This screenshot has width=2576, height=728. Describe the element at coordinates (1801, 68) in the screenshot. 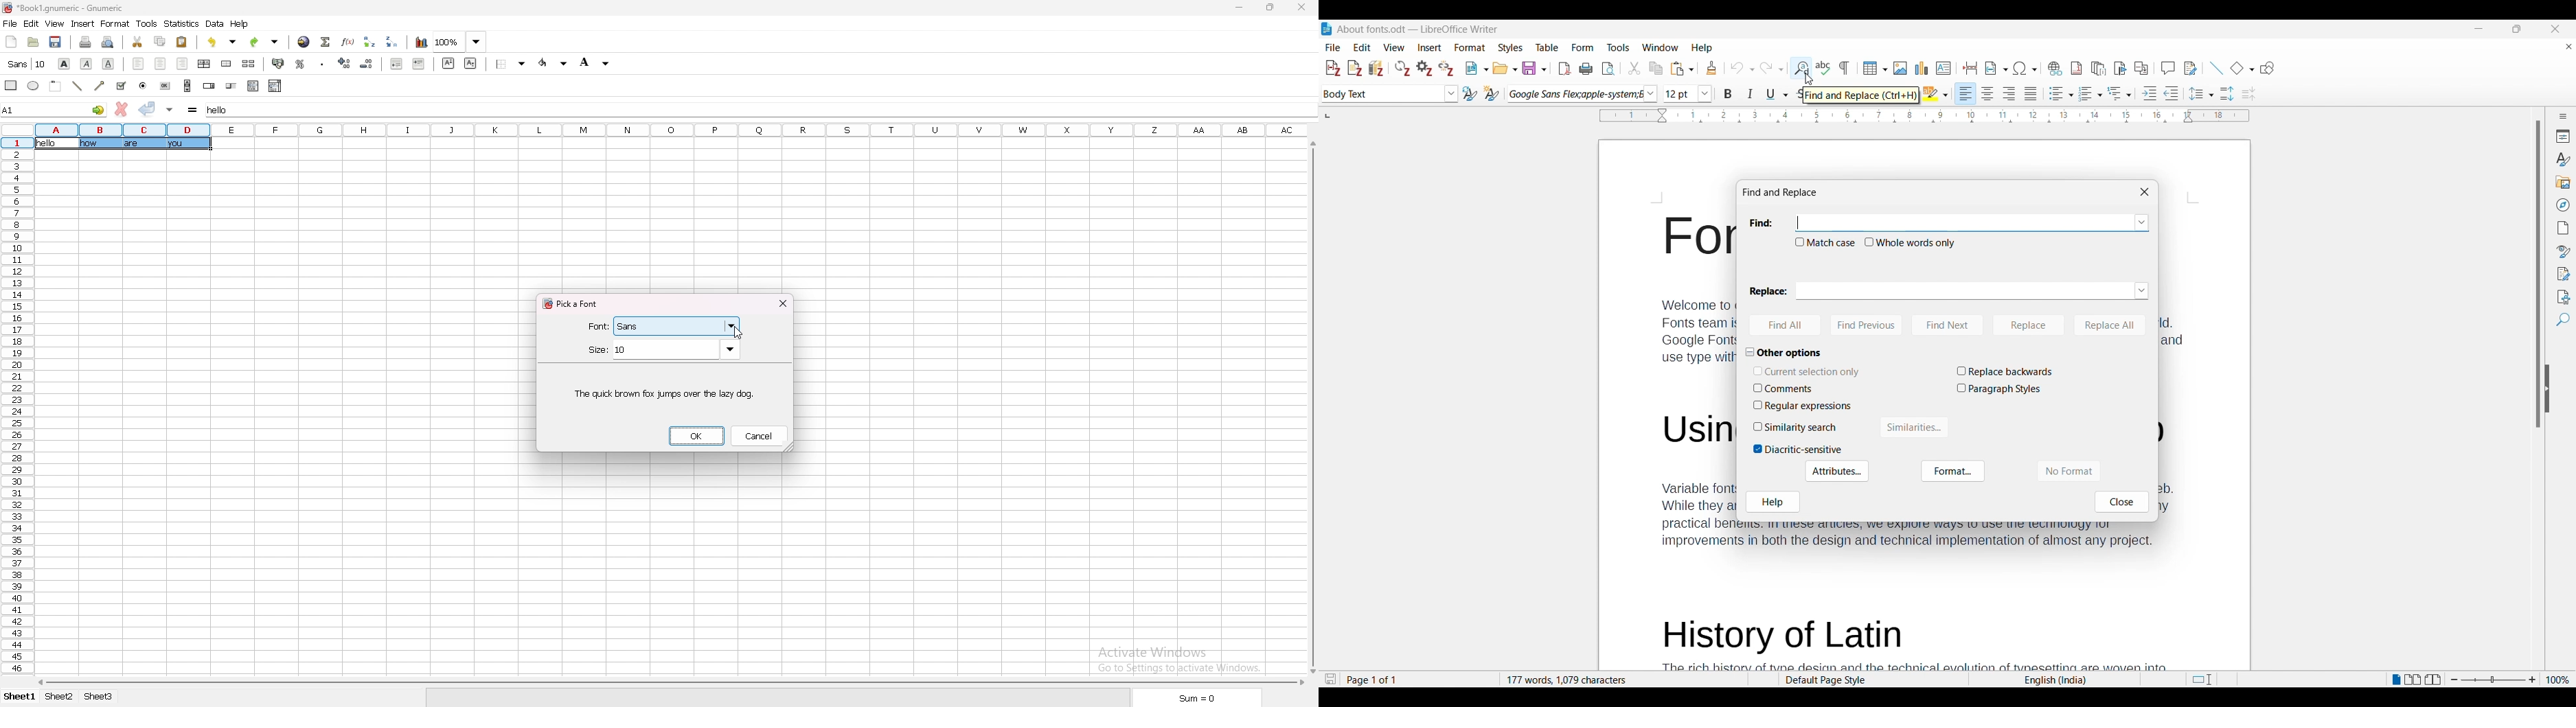

I see `Find and replace` at that location.